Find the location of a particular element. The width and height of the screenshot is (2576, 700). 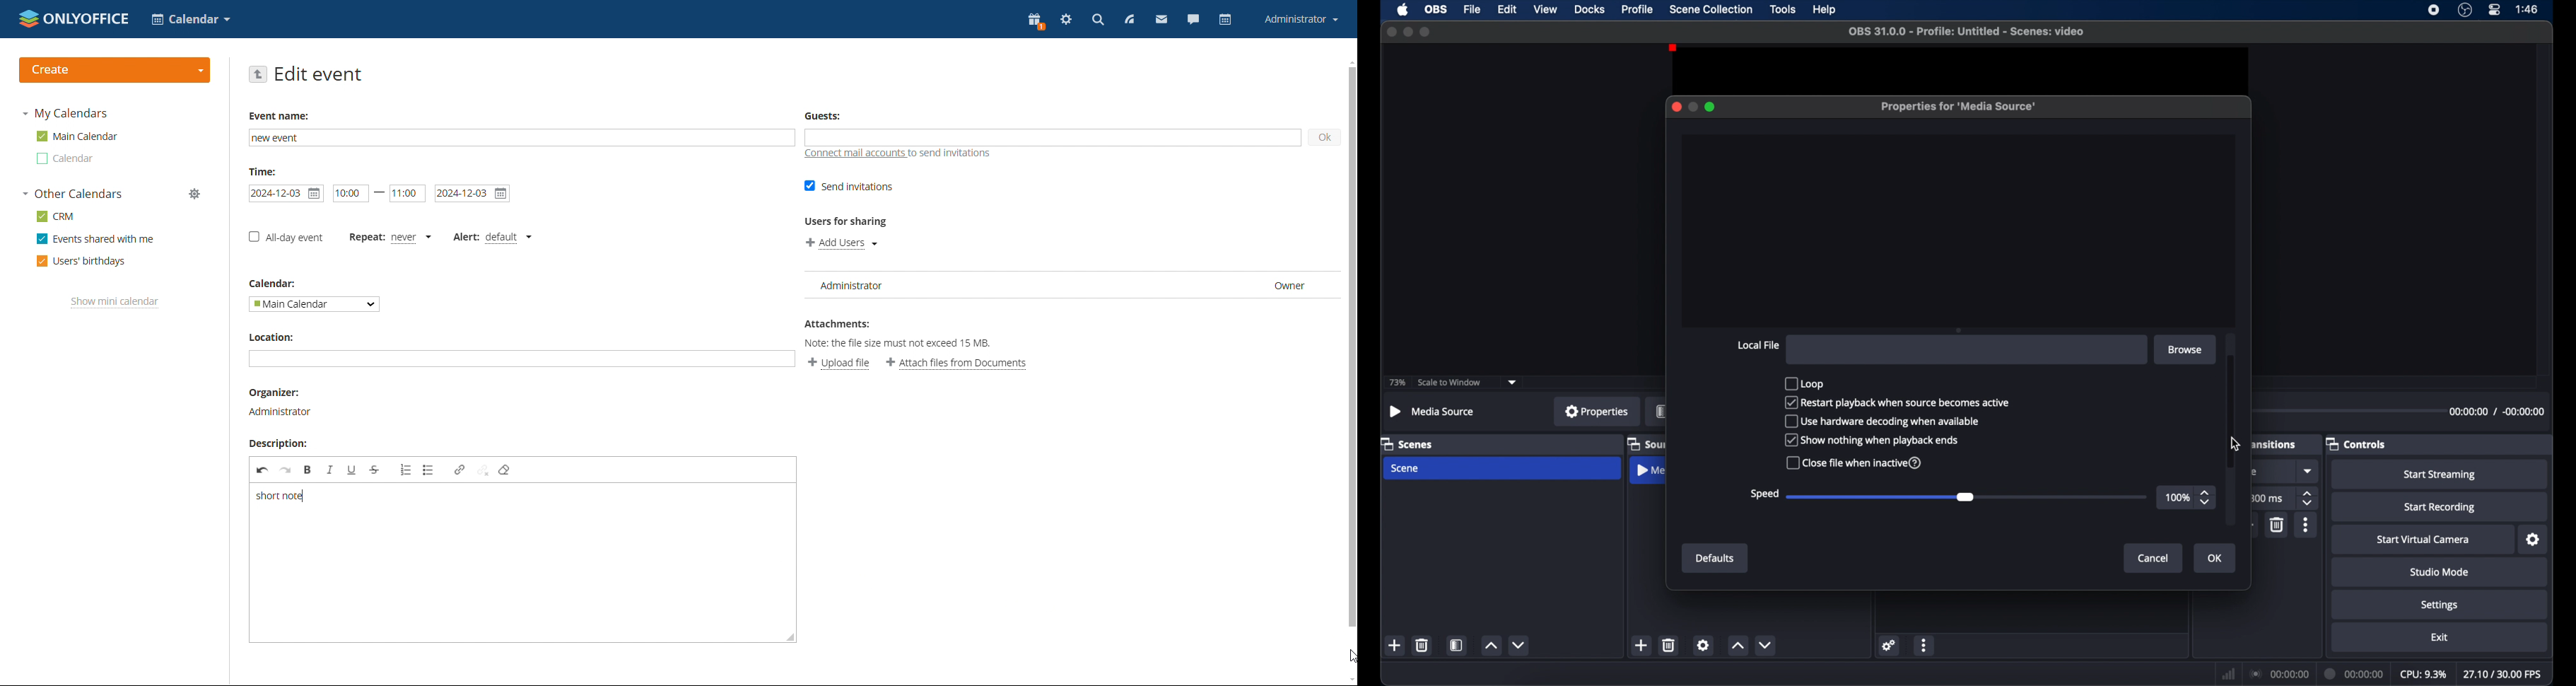

tools is located at coordinates (1784, 8).